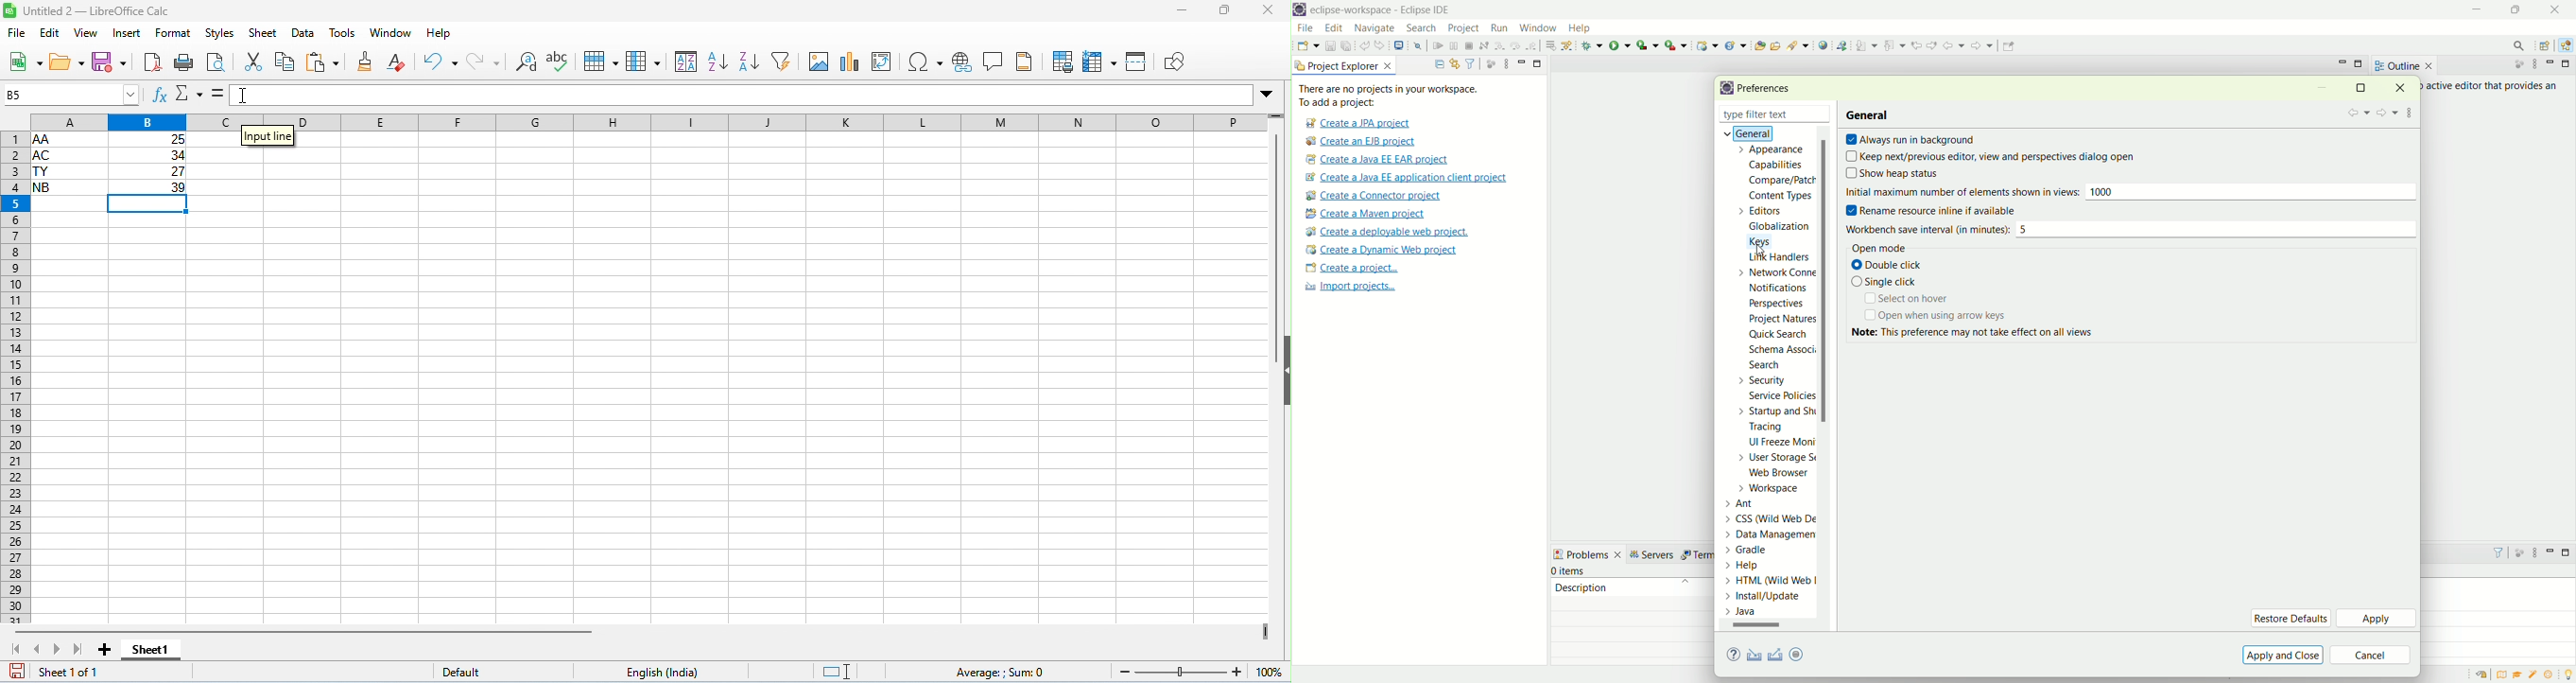 This screenshot has width=2576, height=700. What do you see at coordinates (662, 673) in the screenshot?
I see `English india` at bounding box center [662, 673].